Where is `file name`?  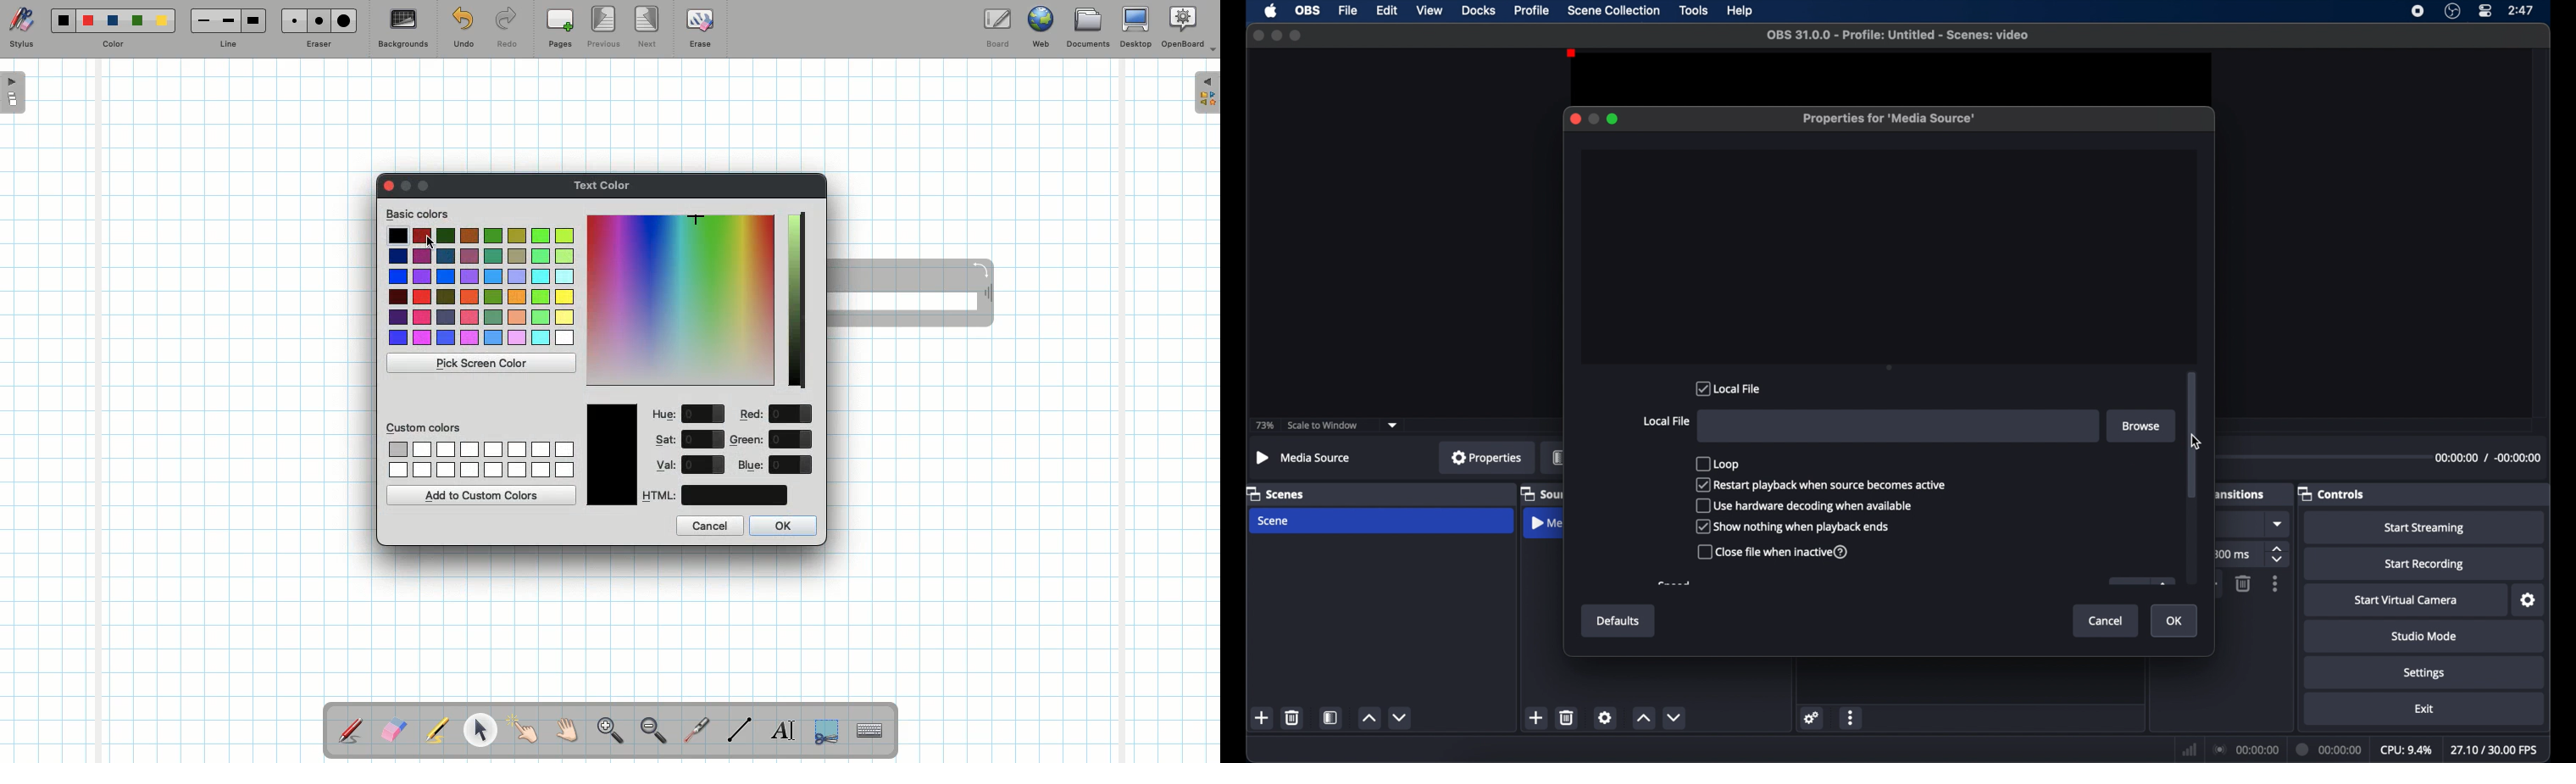
file name is located at coordinates (1898, 35).